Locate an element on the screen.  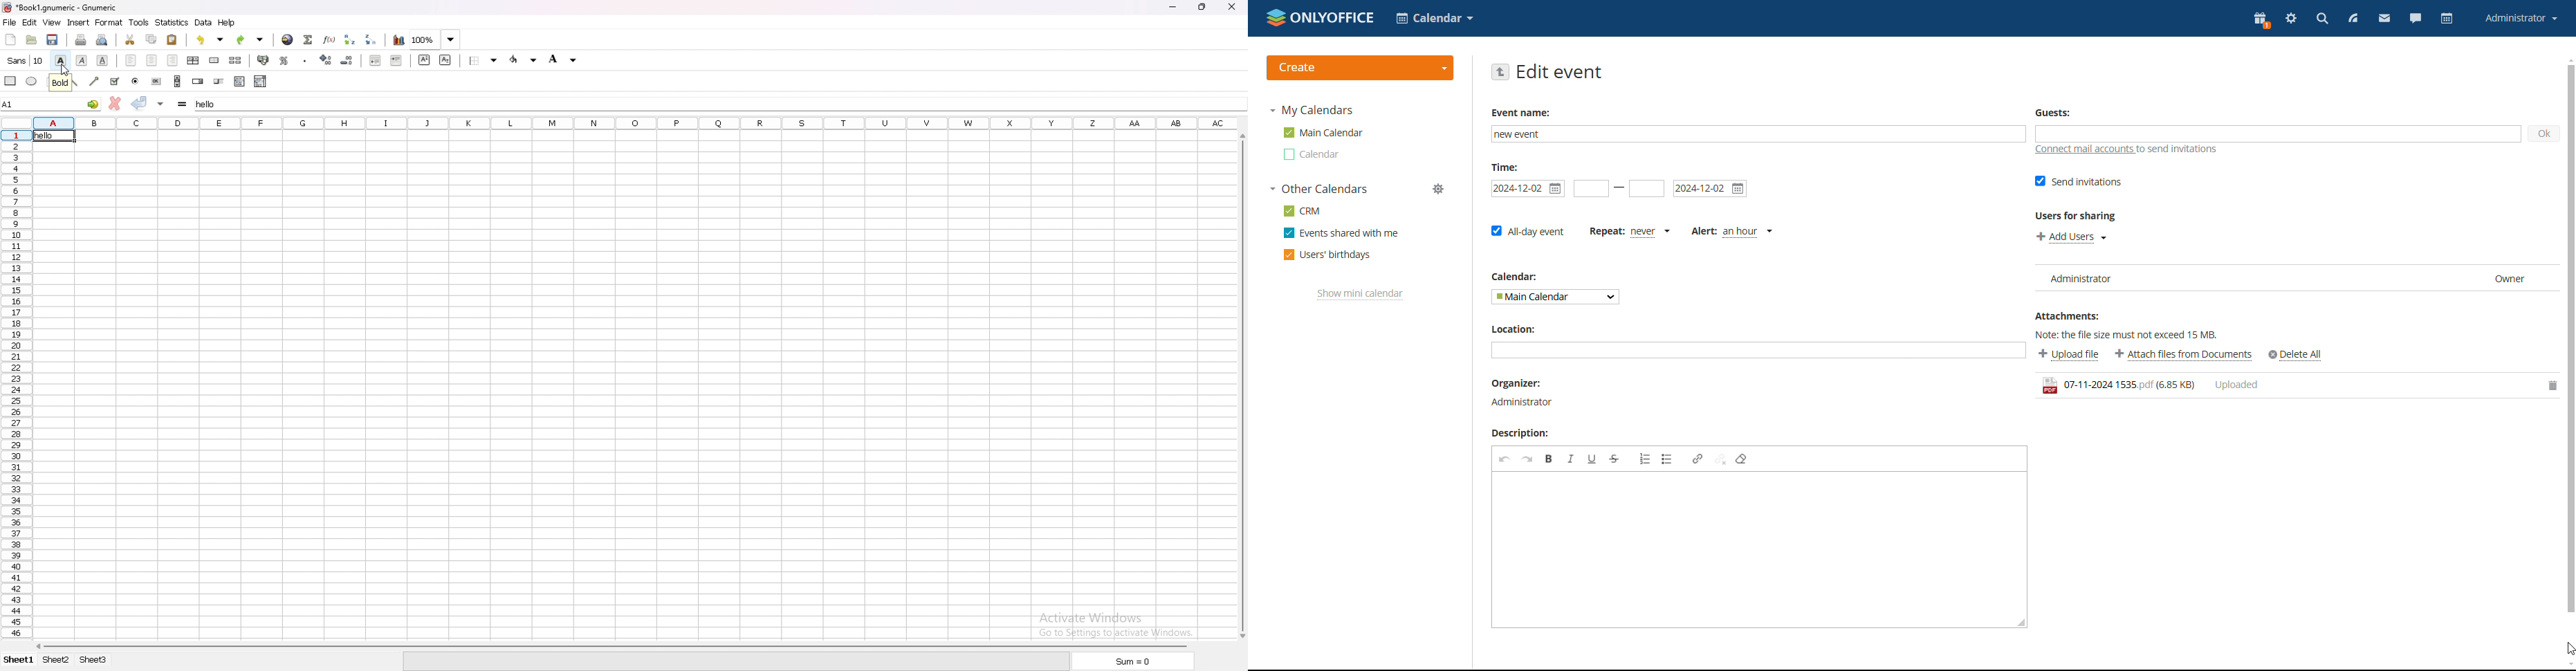
increase decimal is located at coordinates (326, 59).